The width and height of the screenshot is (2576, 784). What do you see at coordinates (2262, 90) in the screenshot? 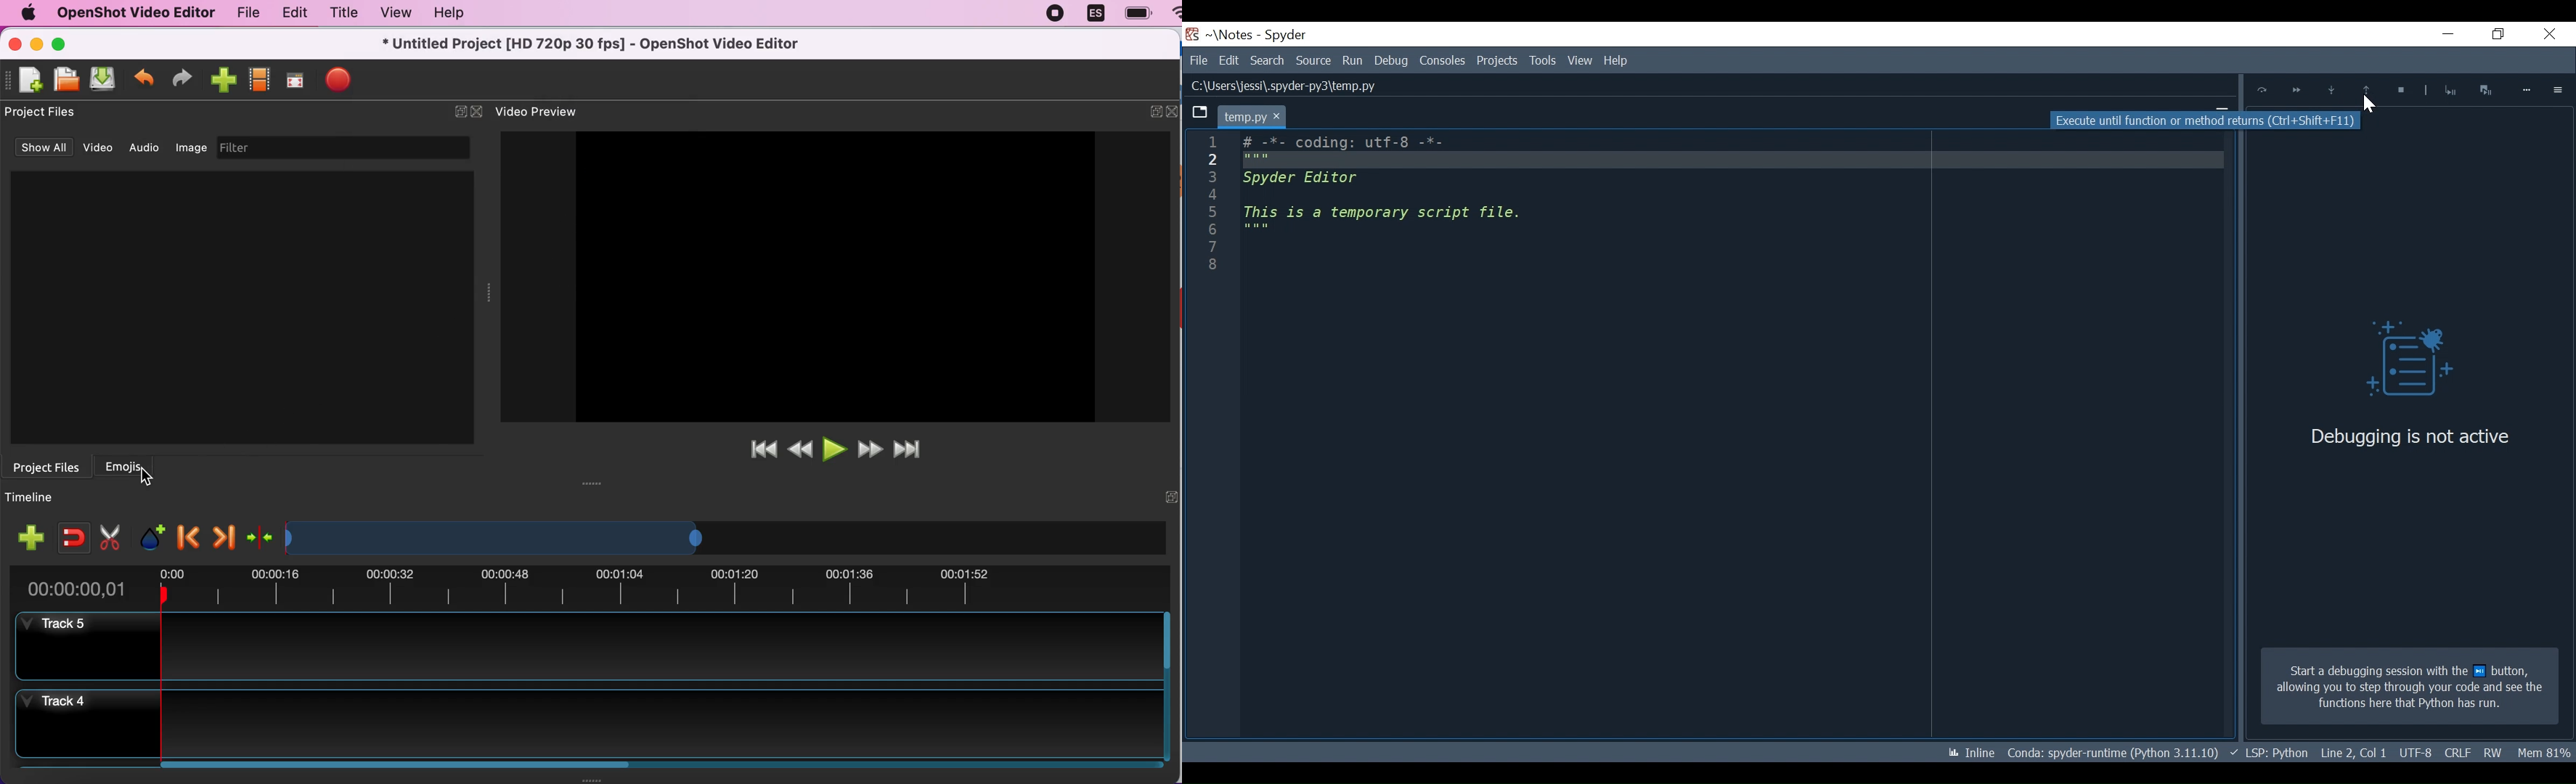
I see `Execute Current Line` at bounding box center [2262, 90].